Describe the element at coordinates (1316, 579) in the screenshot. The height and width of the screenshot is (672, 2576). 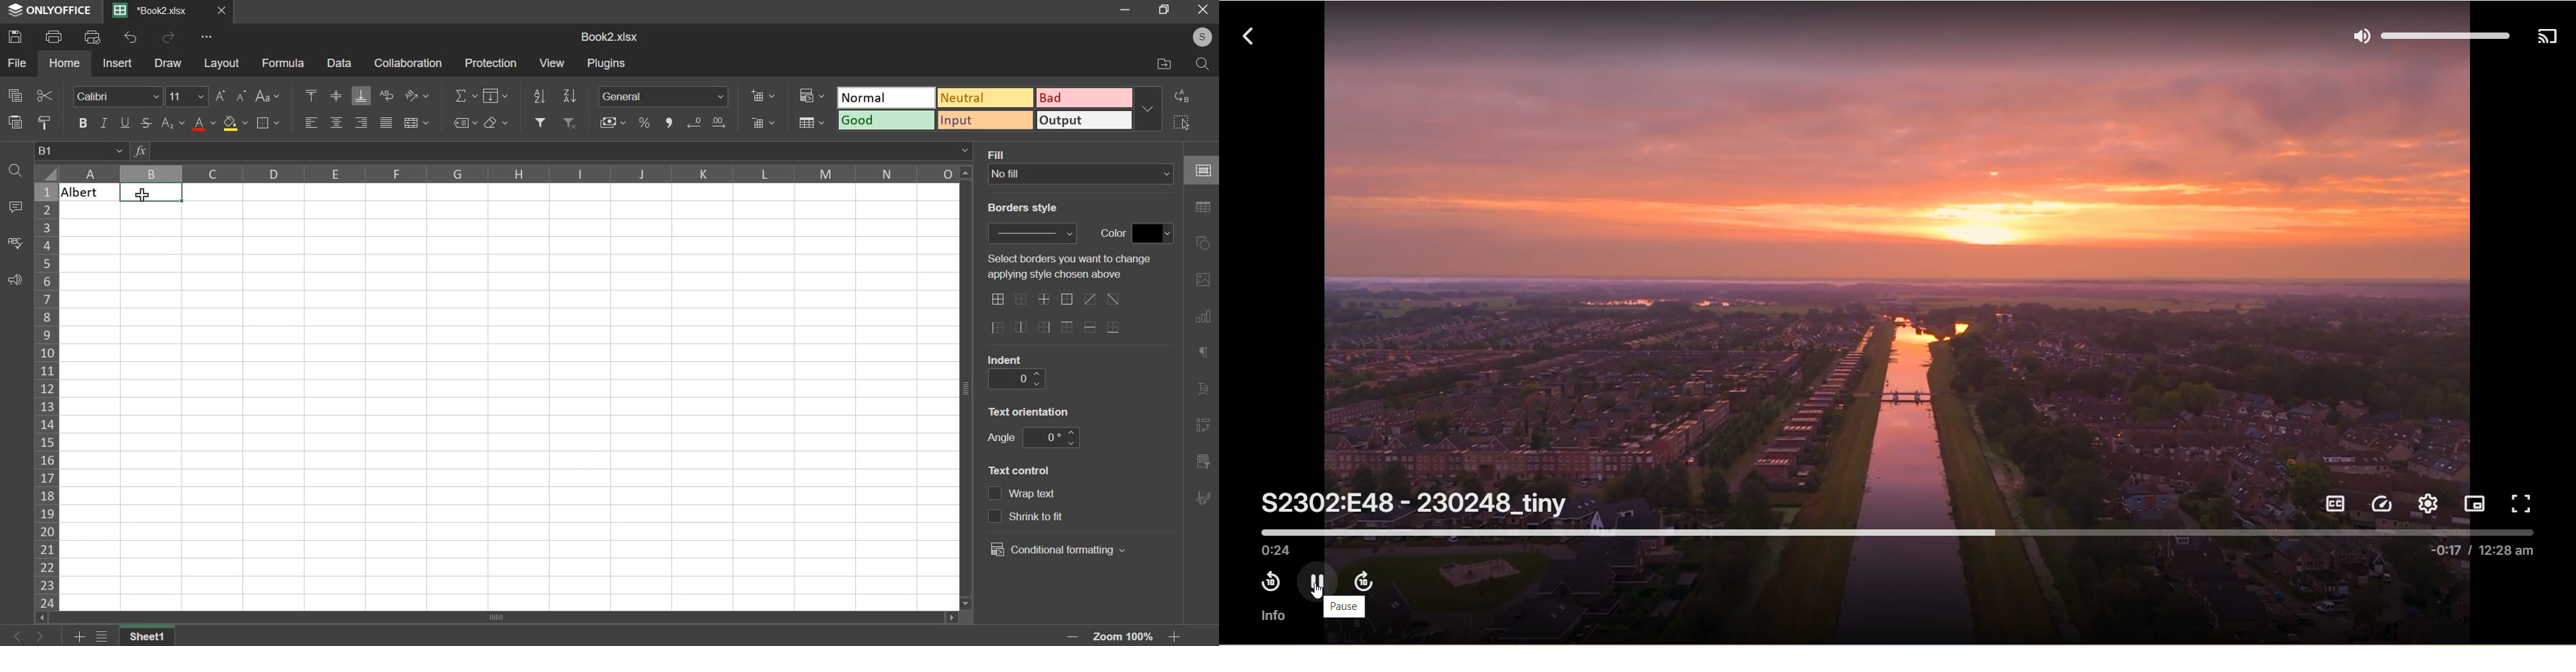
I see `pause` at that location.